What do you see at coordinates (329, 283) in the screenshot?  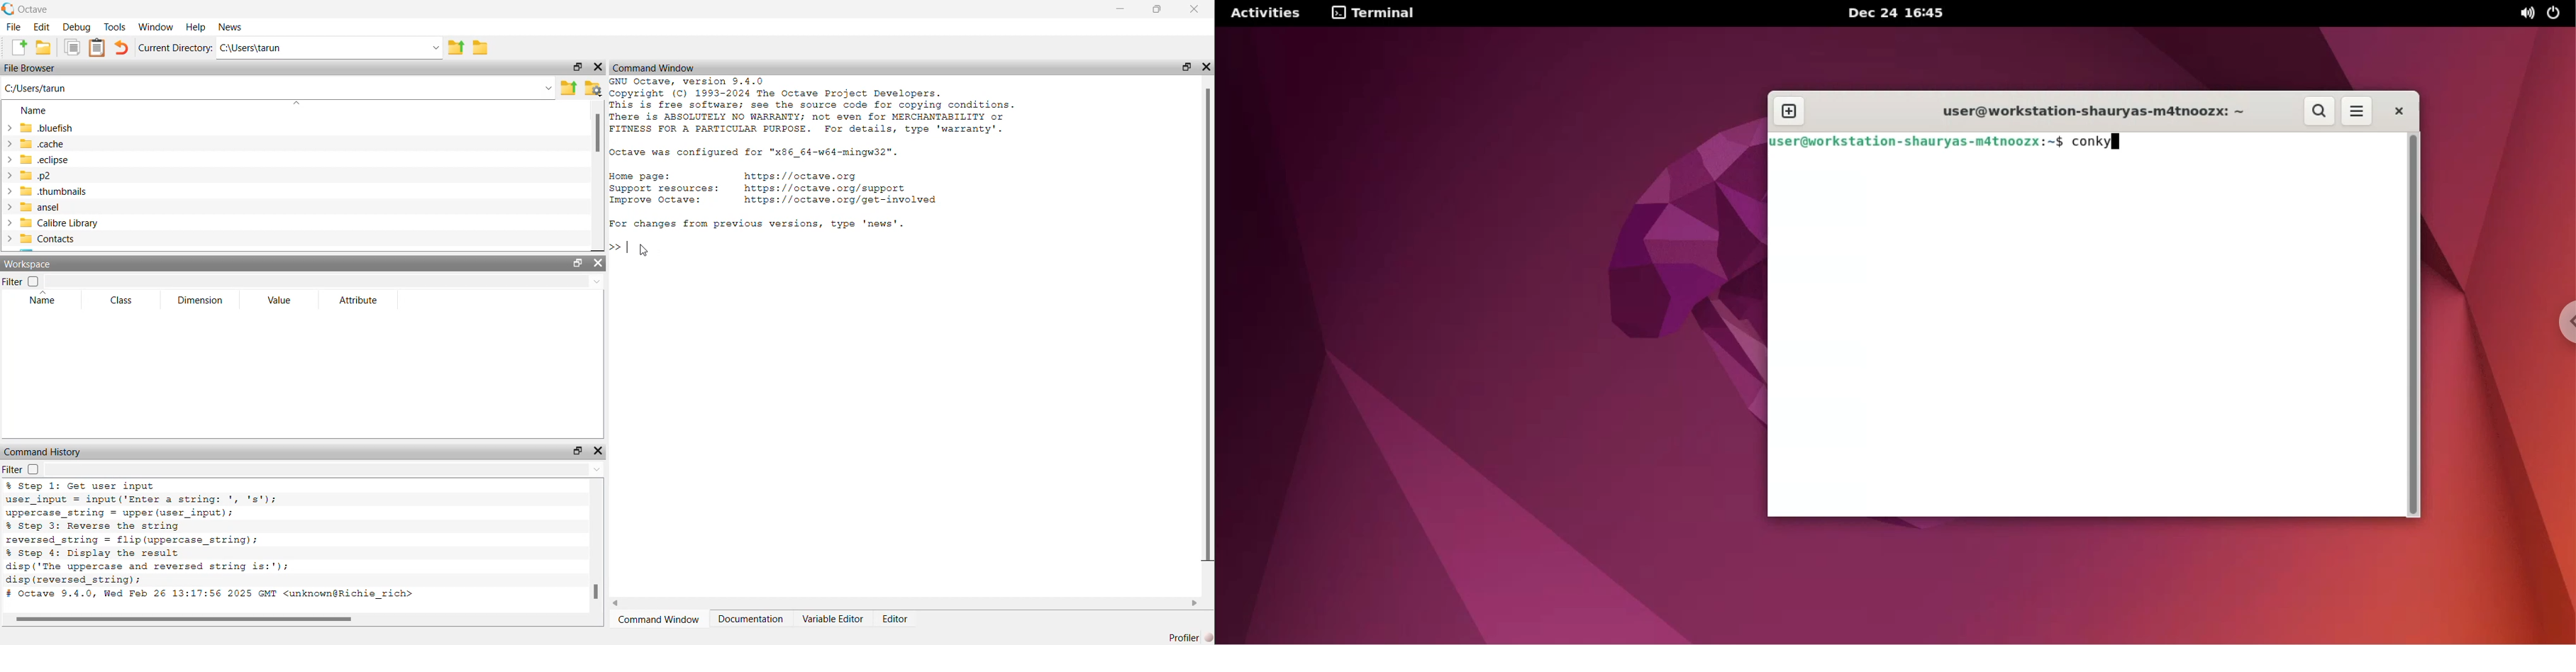 I see `filter input field` at bounding box center [329, 283].